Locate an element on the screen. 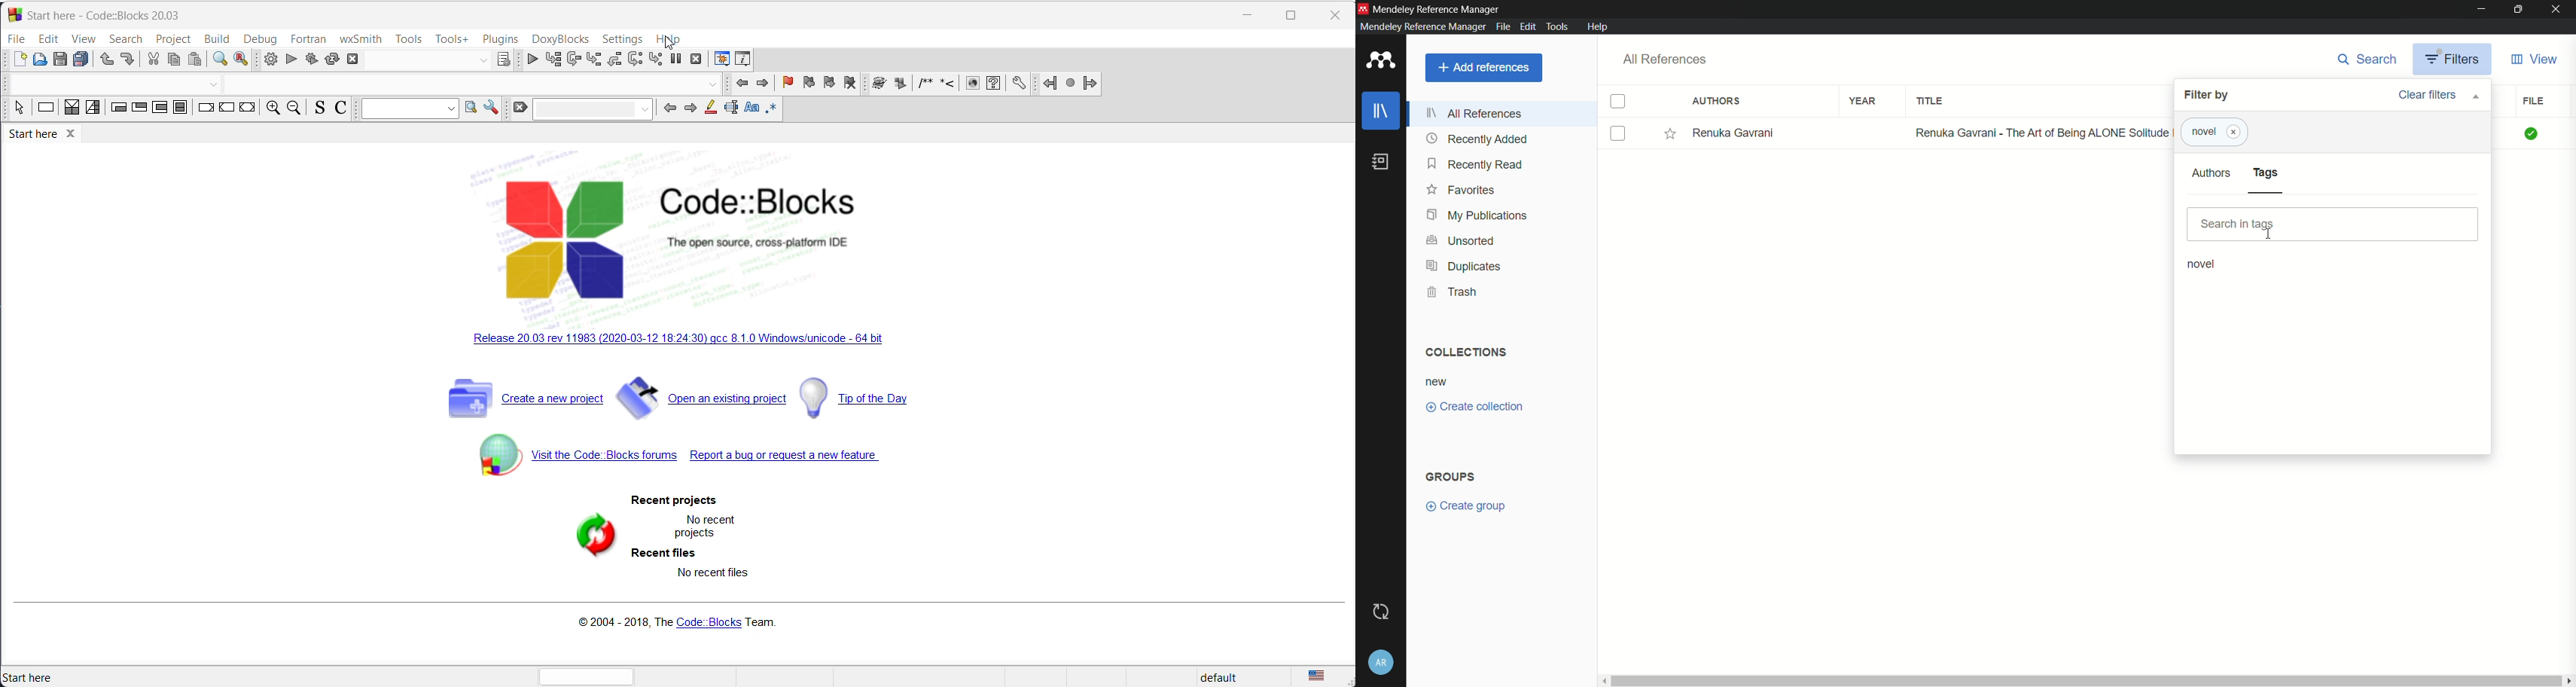 The height and width of the screenshot is (700, 2576). save is located at coordinates (59, 61).